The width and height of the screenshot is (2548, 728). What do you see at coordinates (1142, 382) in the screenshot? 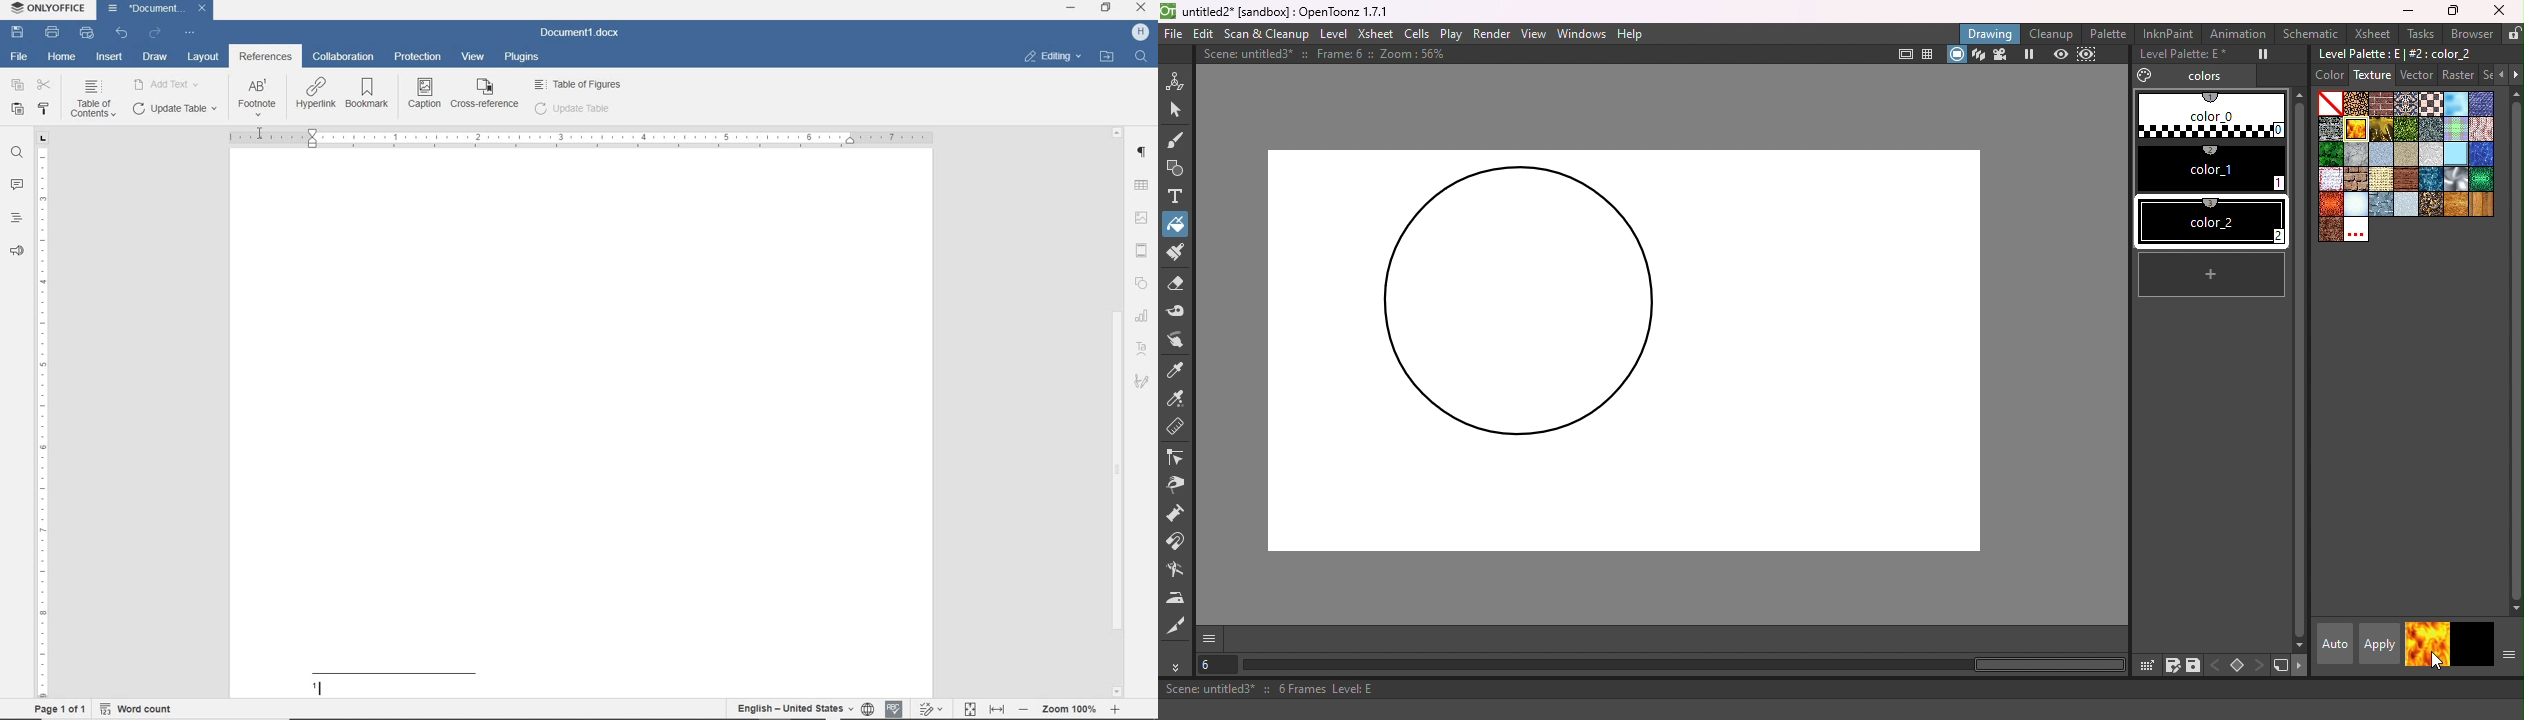
I see `SIGNATURE` at bounding box center [1142, 382].